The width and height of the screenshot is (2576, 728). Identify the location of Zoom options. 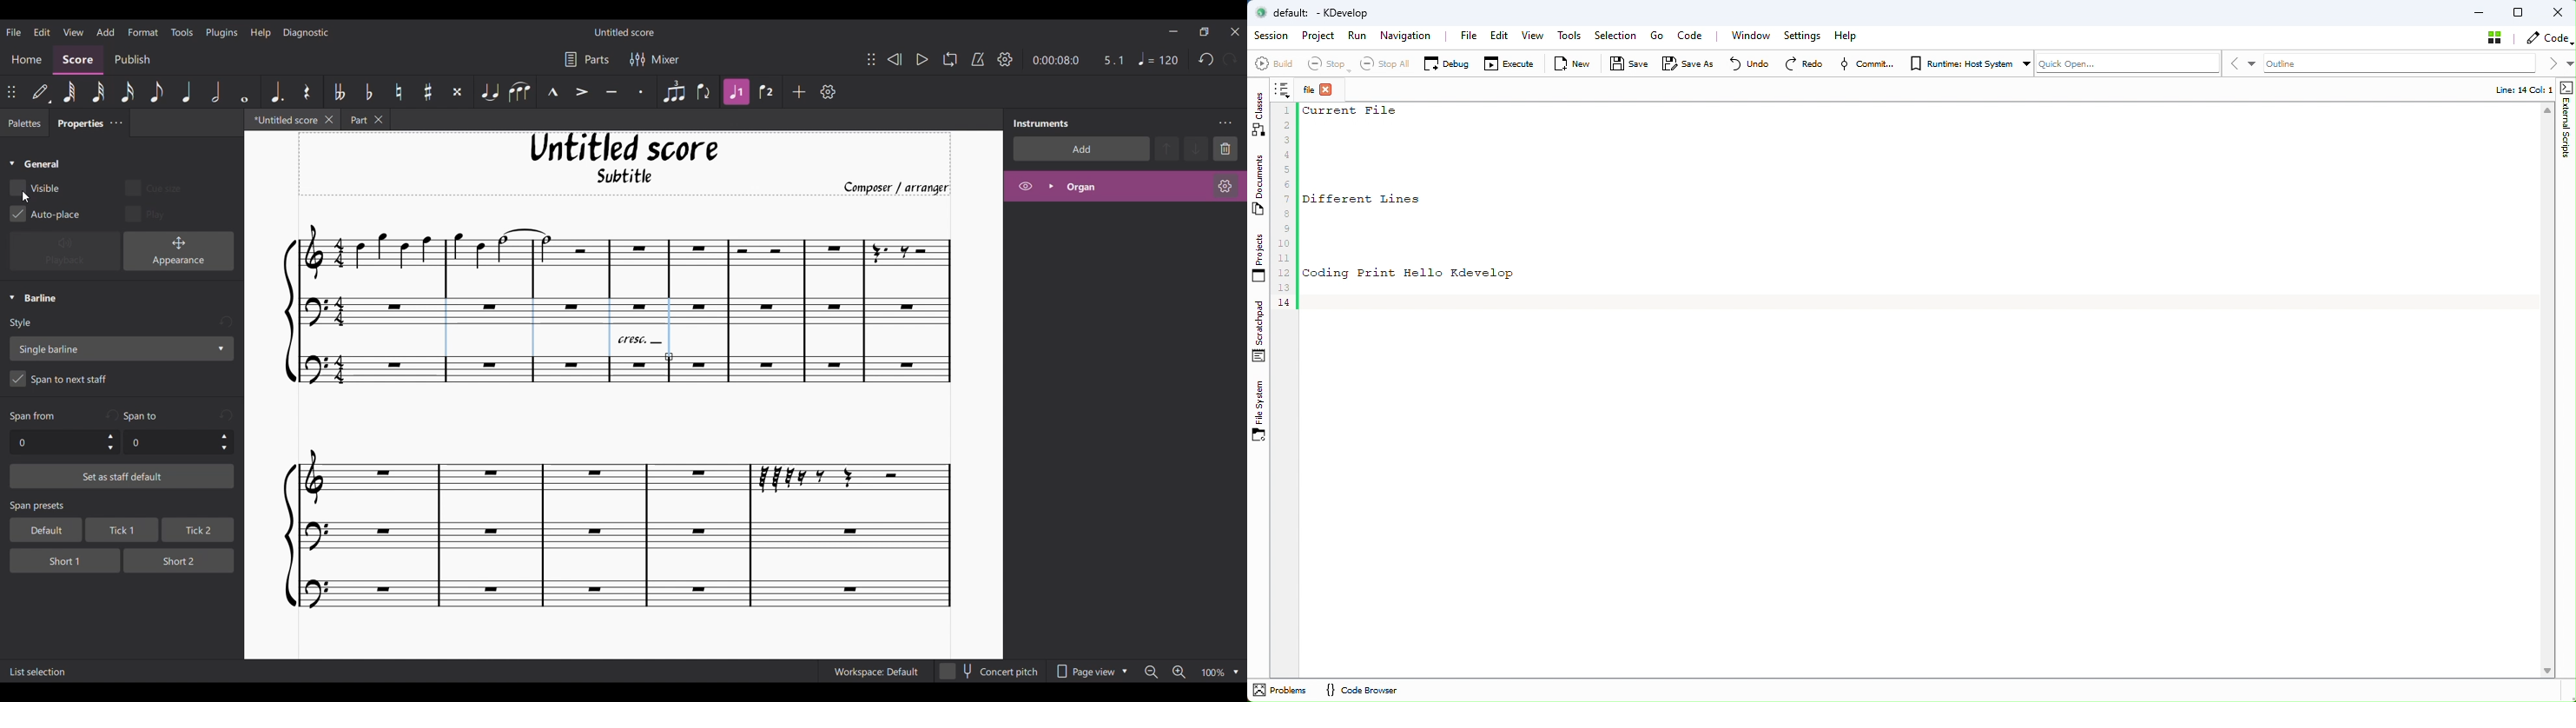
(1237, 672).